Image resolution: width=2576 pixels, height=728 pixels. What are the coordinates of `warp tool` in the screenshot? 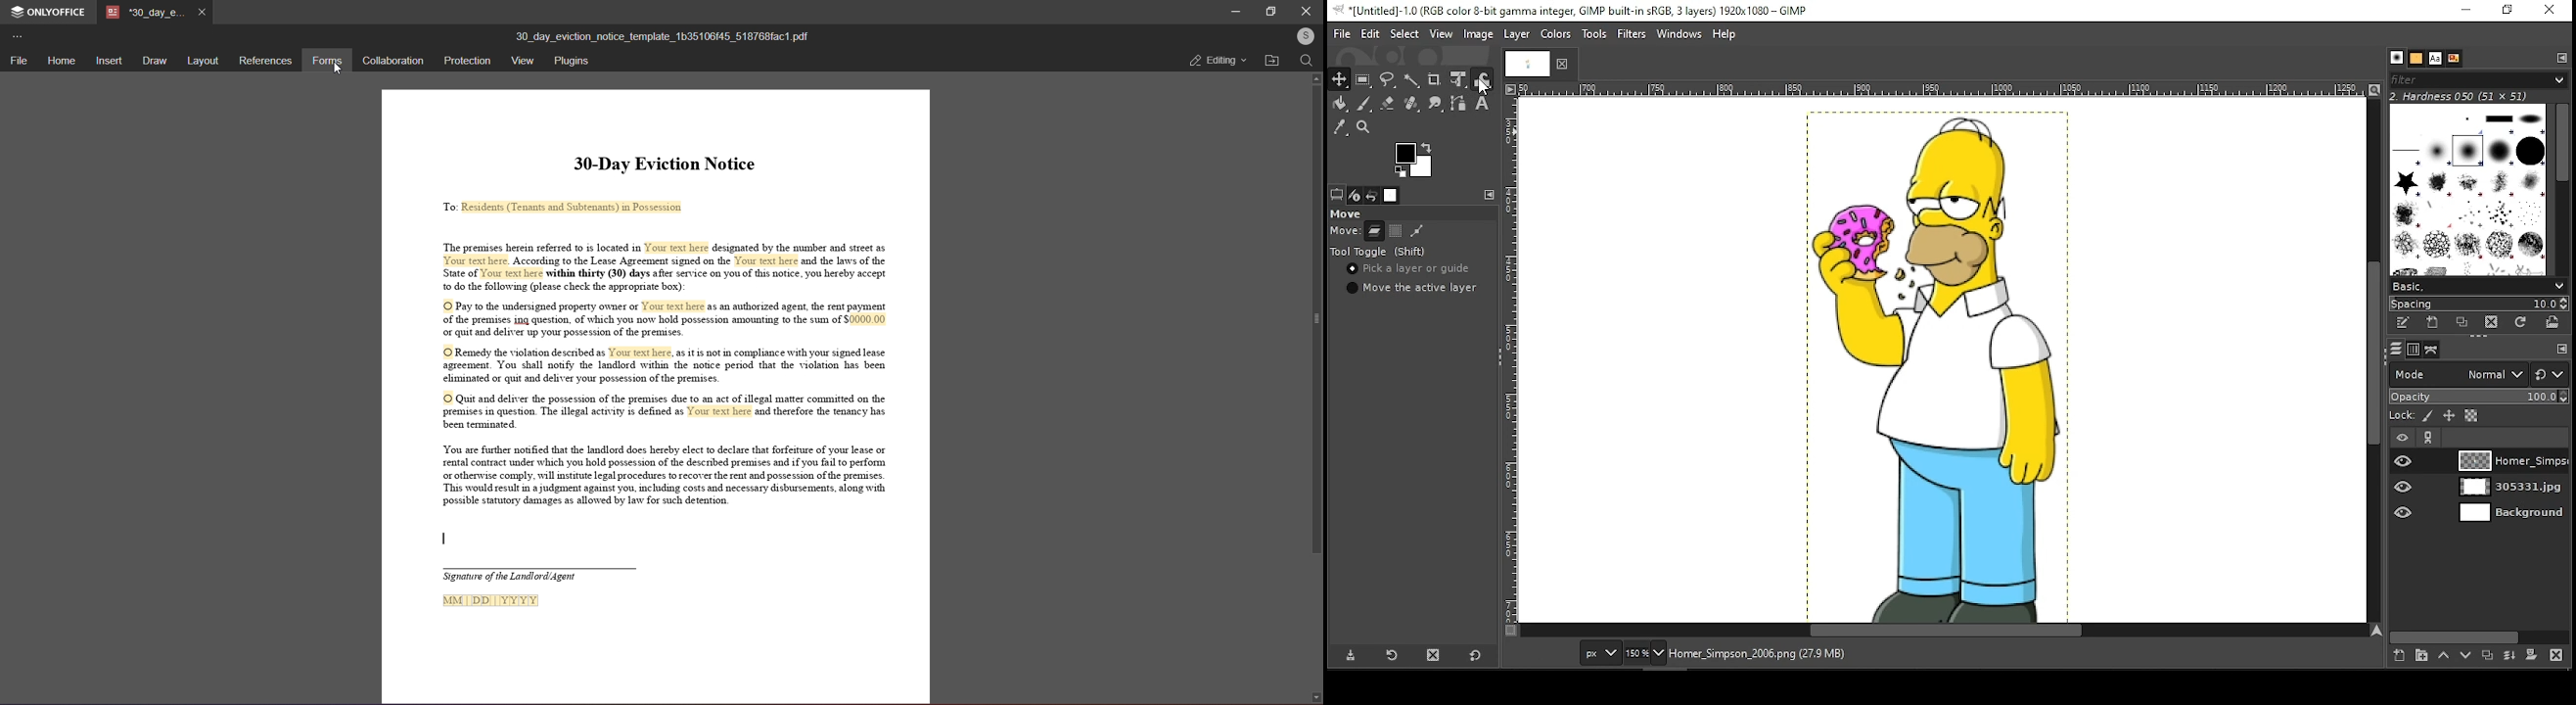 It's located at (1482, 80).